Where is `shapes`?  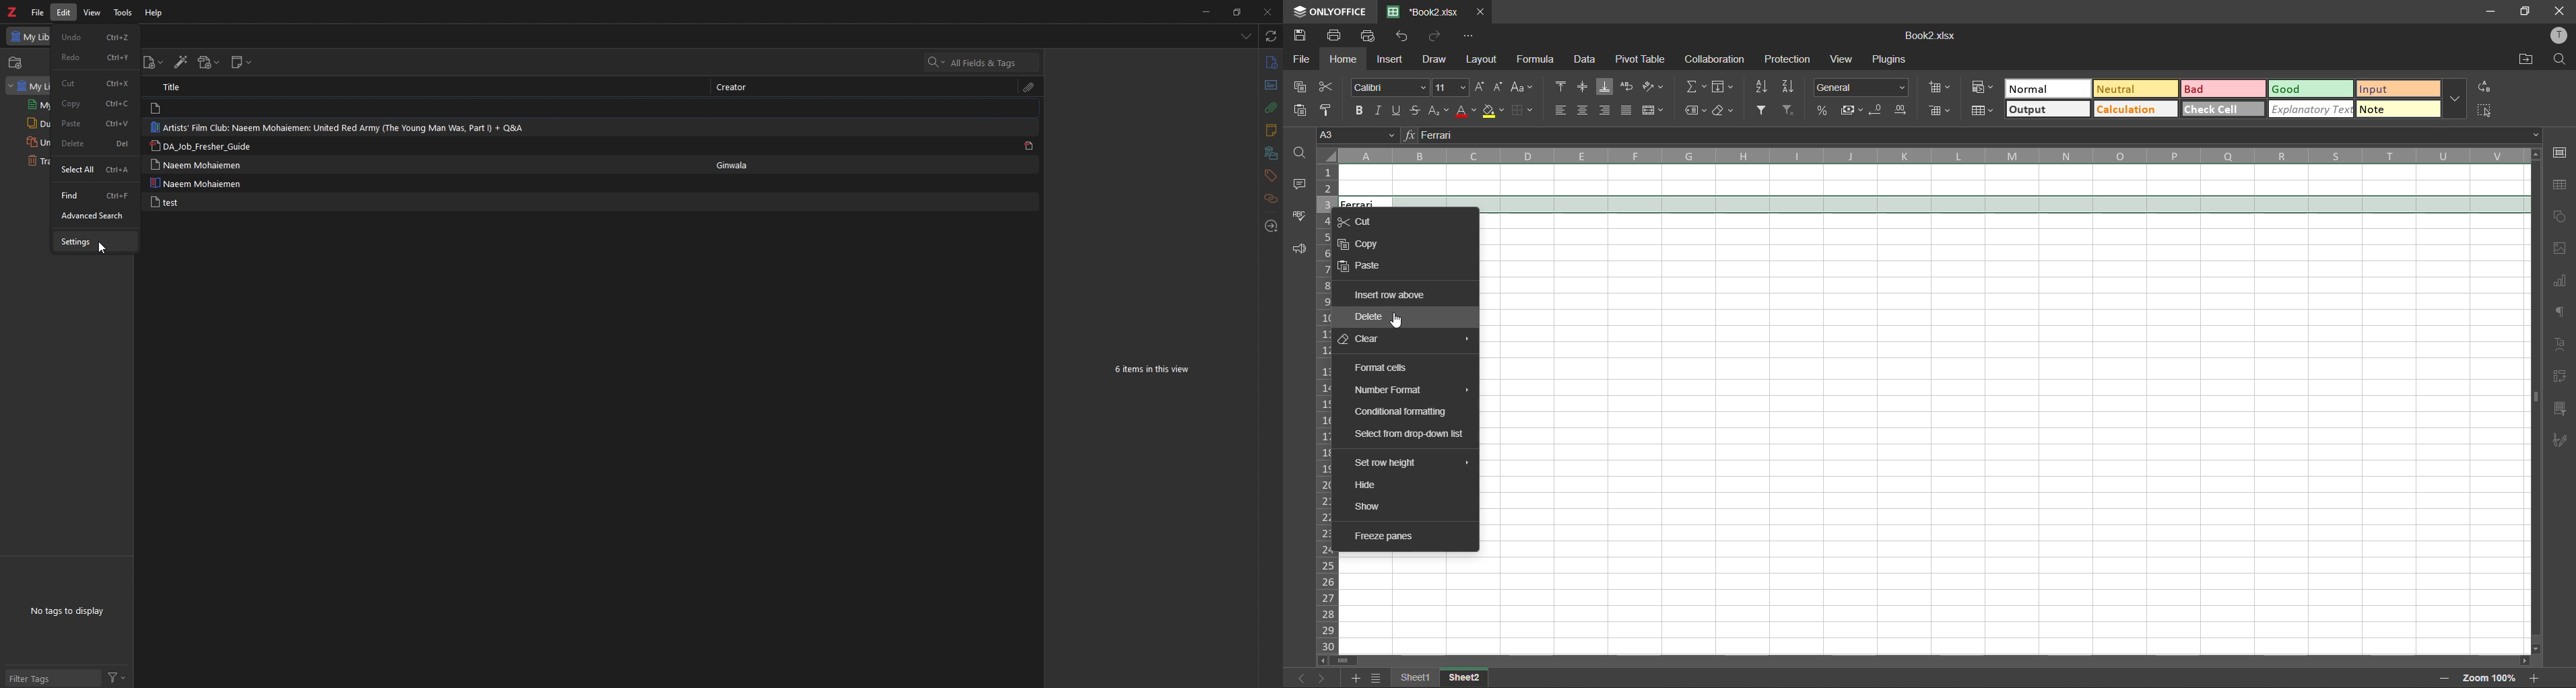 shapes is located at coordinates (2563, 219).